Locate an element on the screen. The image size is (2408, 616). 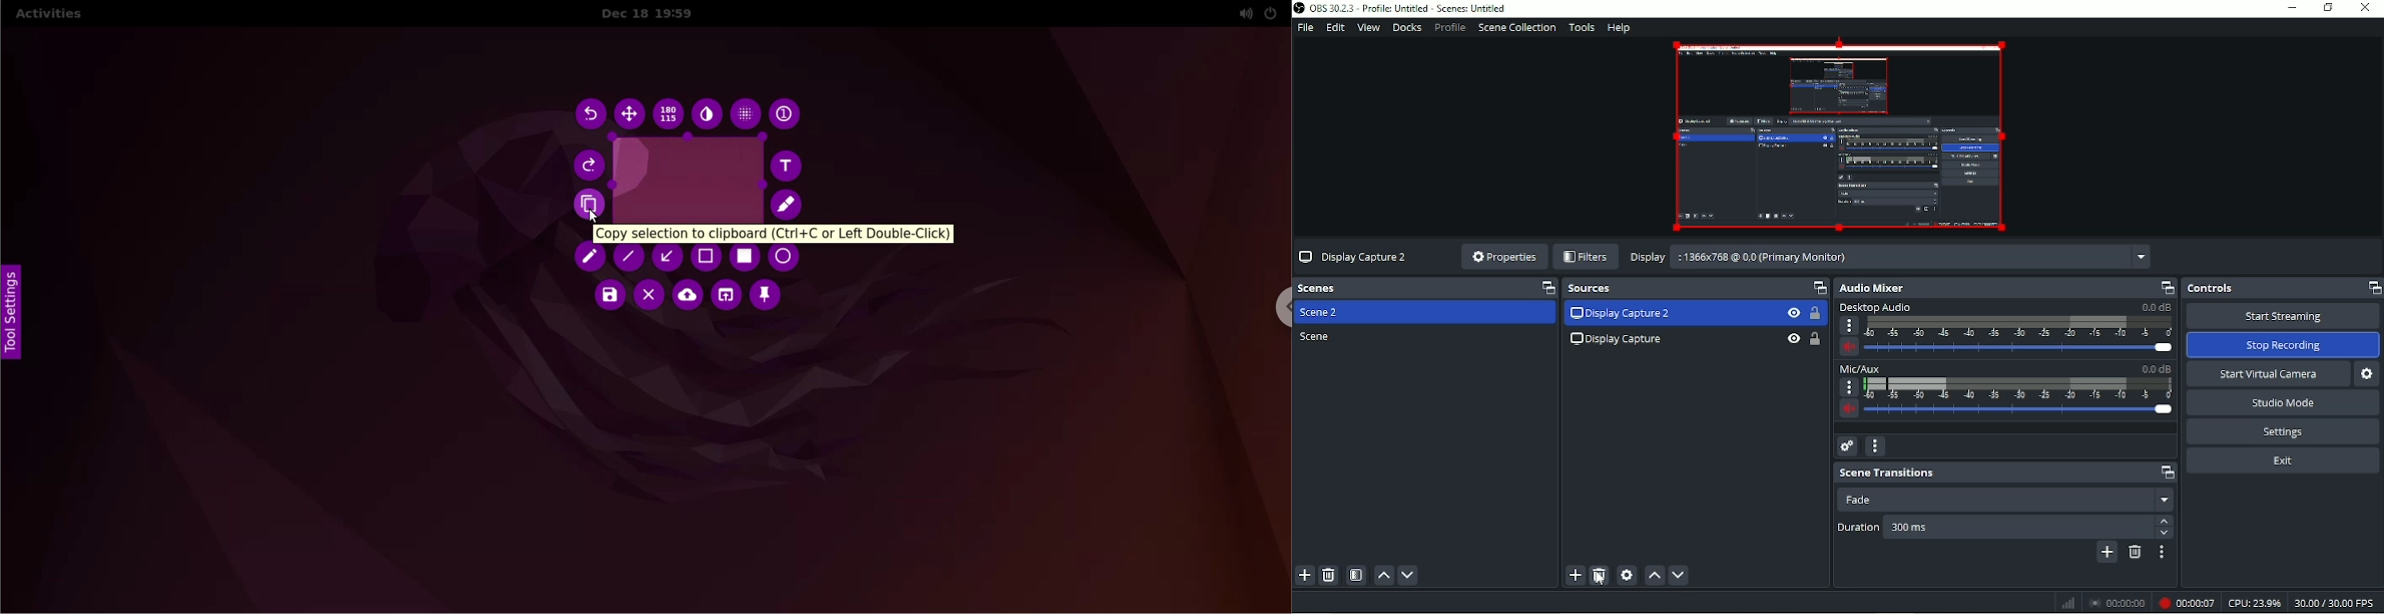
View is located at coordinates (1792, 335).